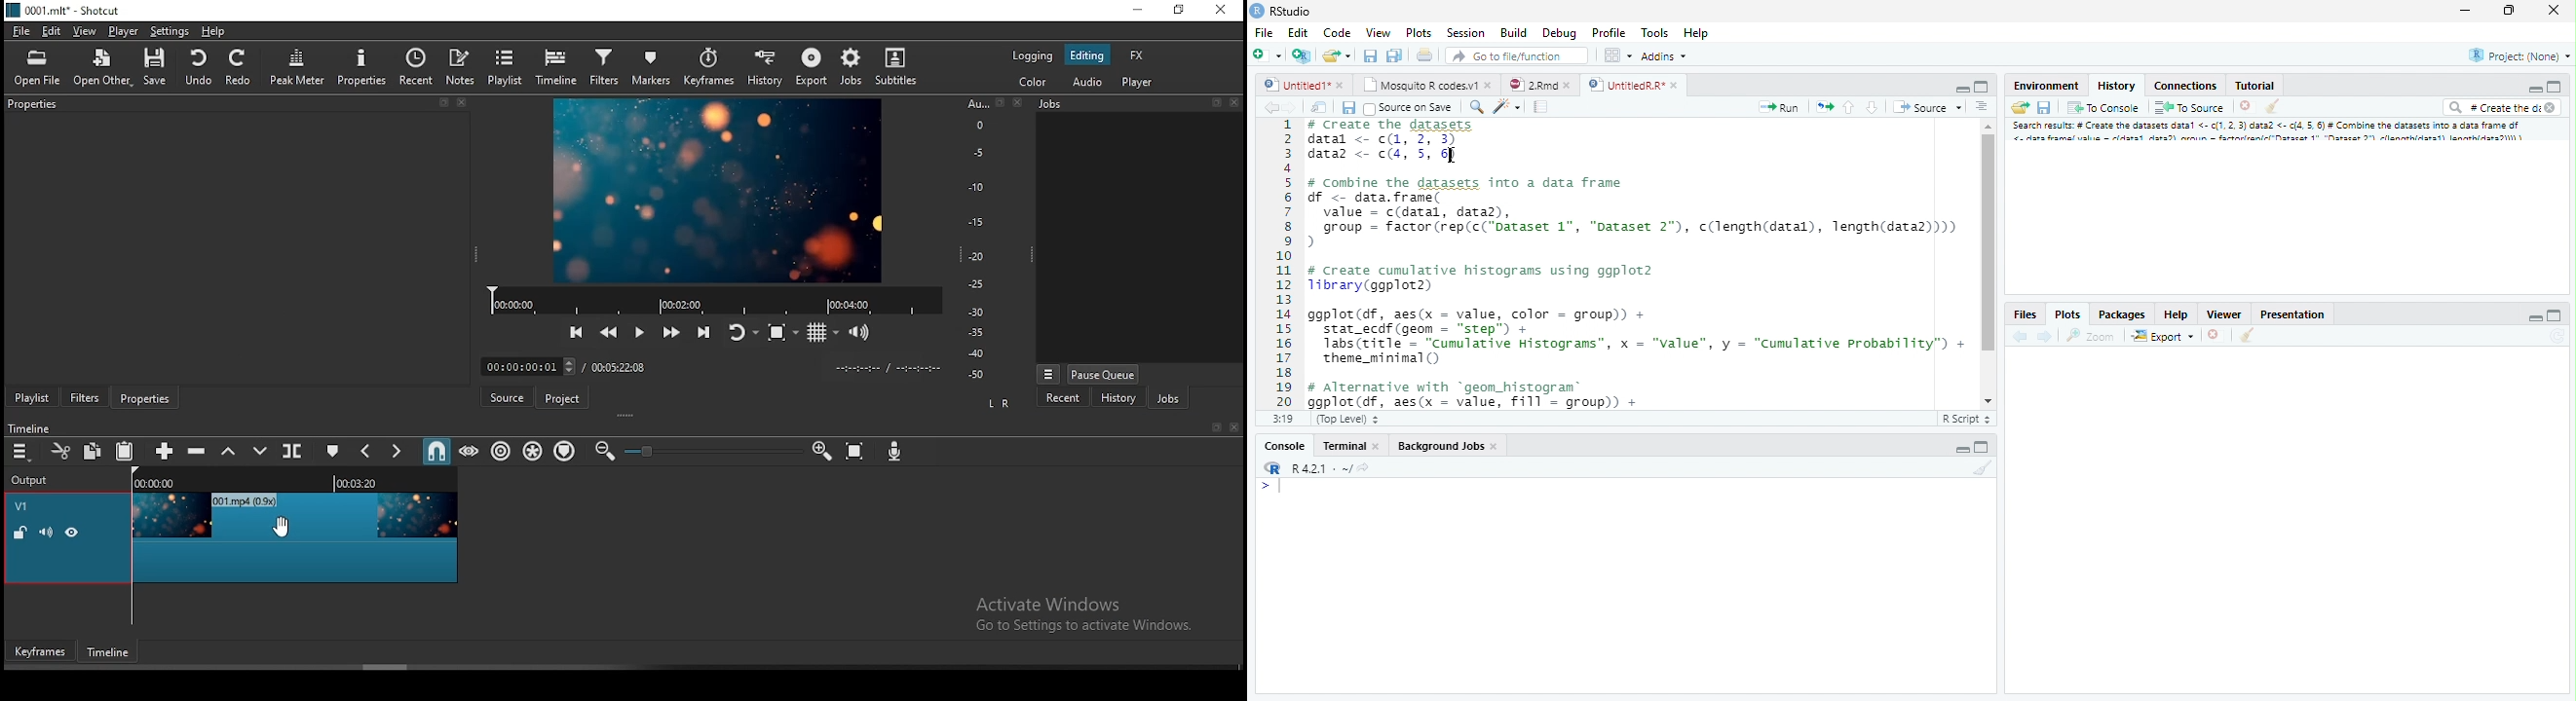 Image resolution: width=2576 pixels, height=728 pixels. What do you see at coordinates (2190, 107) in the screenshot?
I see `To Source` at bounding box center [2190, 107].